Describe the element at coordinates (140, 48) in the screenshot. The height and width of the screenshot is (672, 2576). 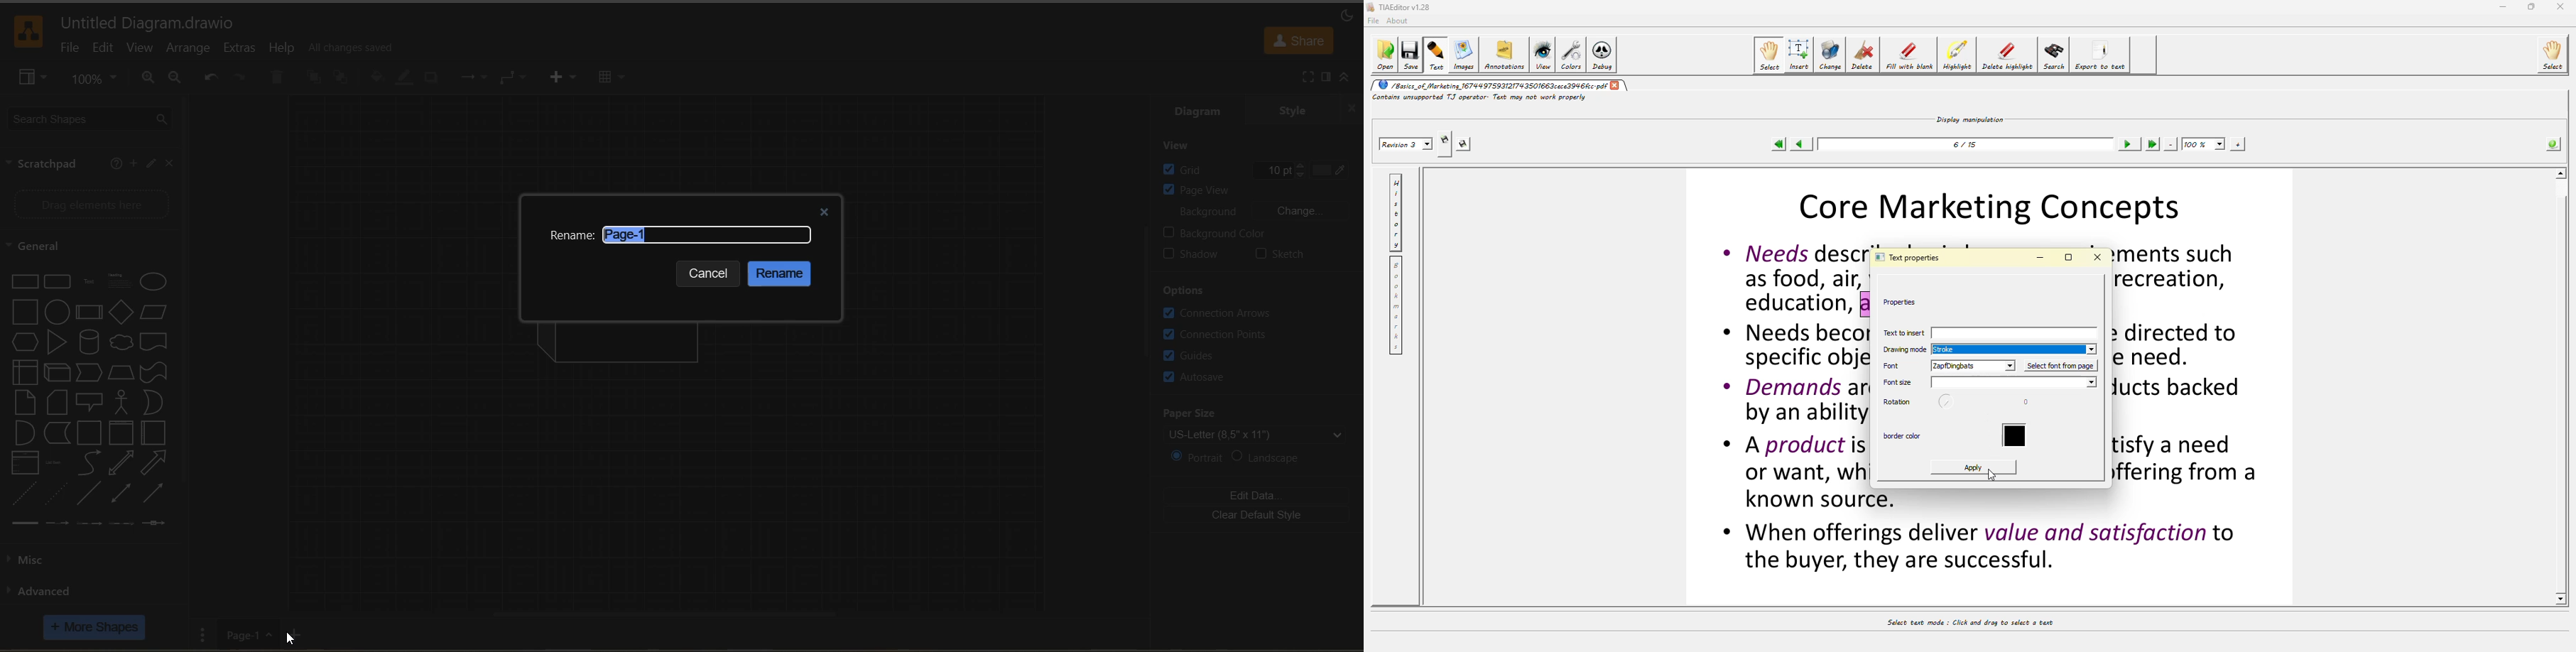
I see `view` at that location.